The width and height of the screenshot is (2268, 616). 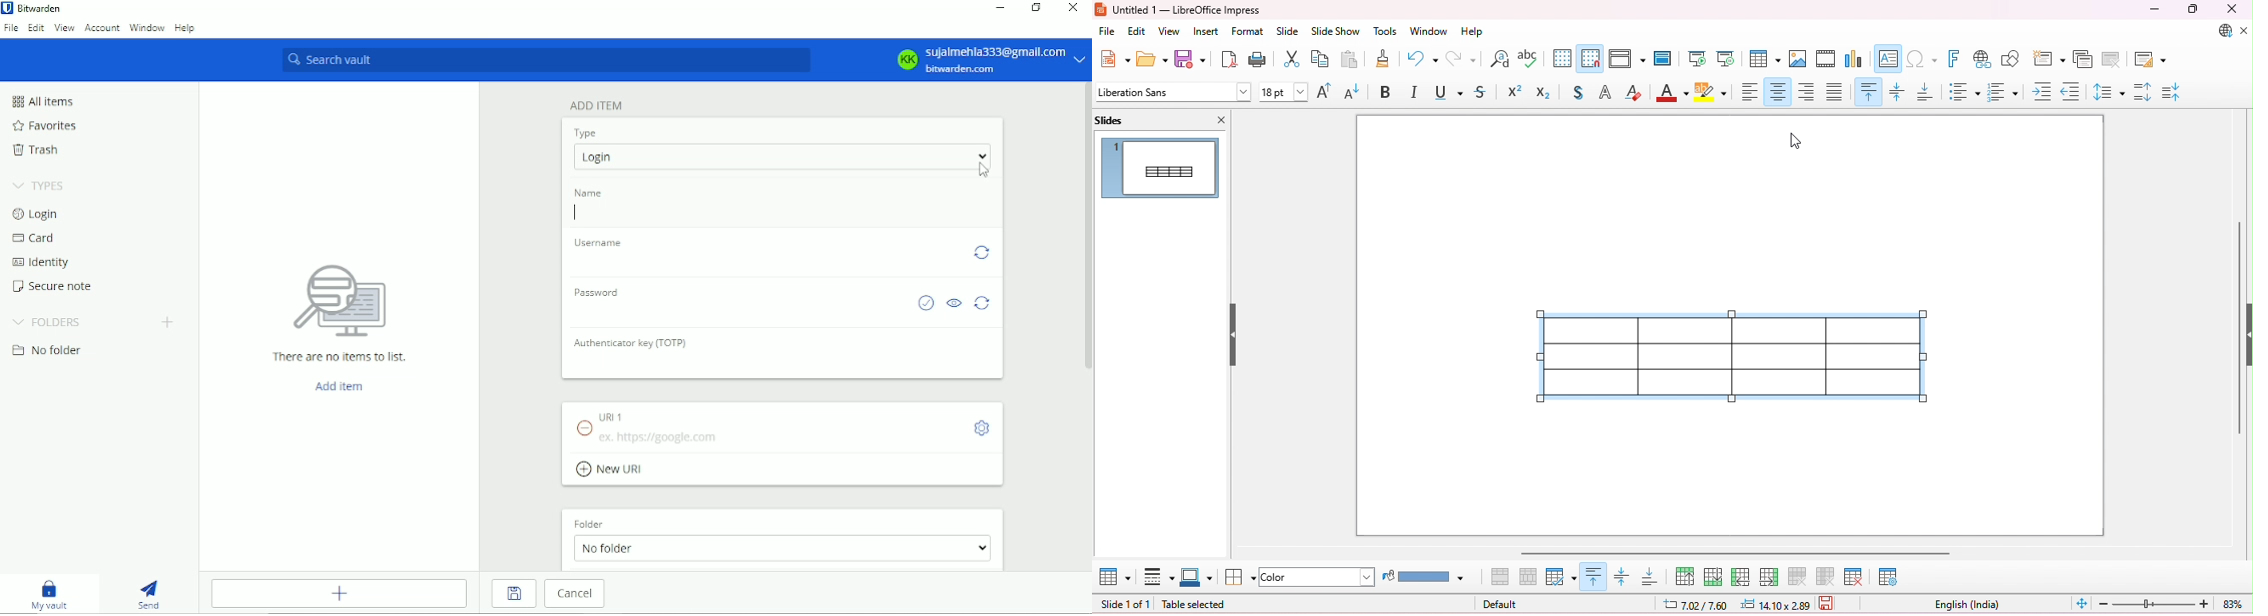 What do you see at coordinates (1771, 576) in the screenshot?
I see `insert after` at bounding box center [1771, 576].